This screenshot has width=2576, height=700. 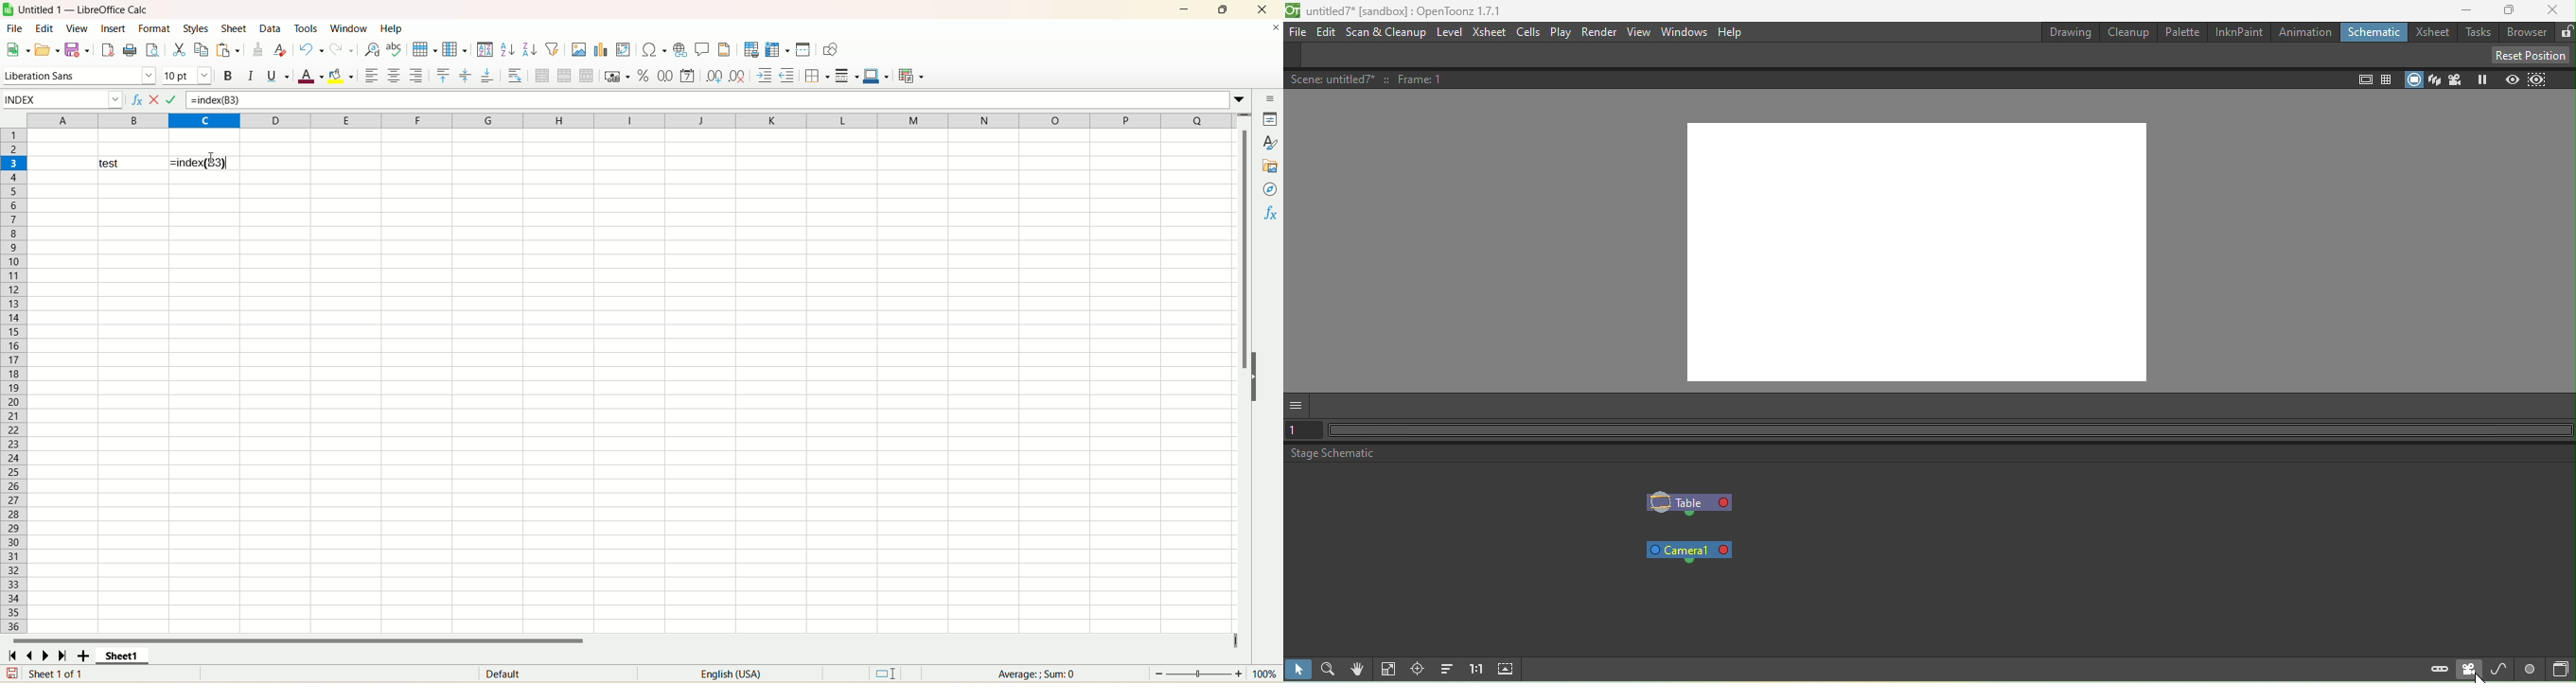 I want to click on add decimal, so click(x=715, y=76).